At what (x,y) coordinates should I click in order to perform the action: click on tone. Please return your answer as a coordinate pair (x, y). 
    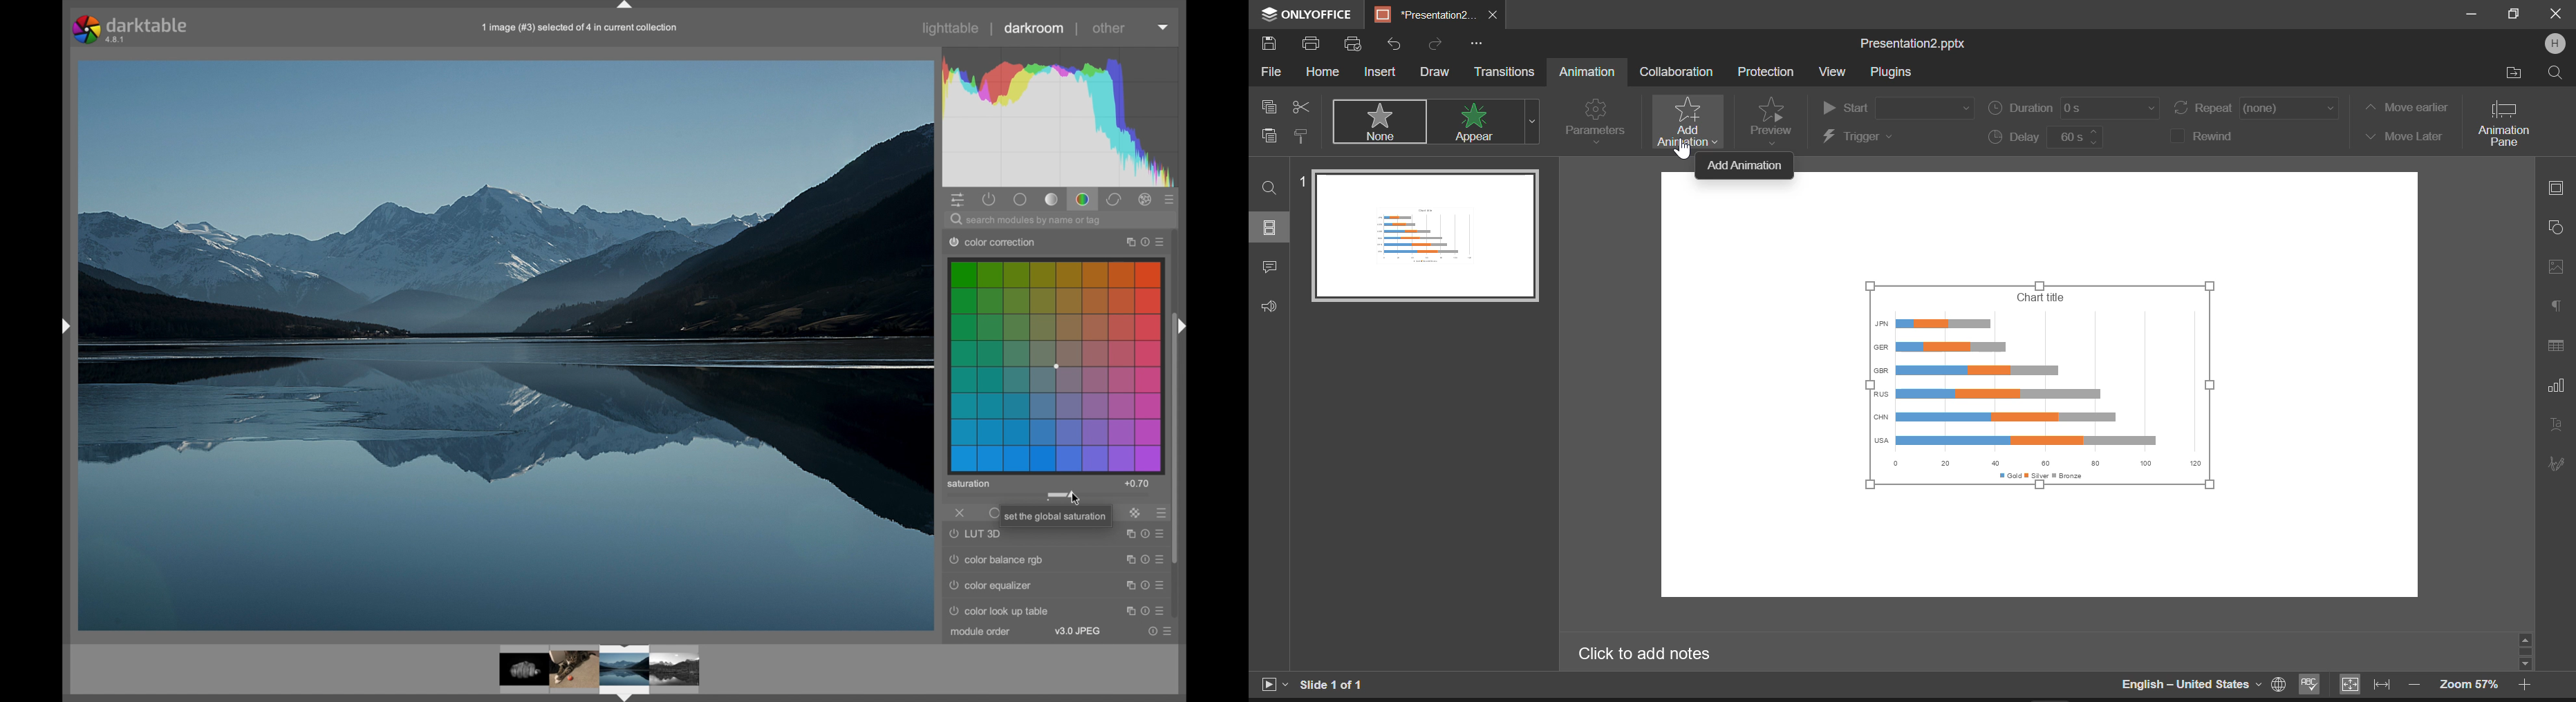
    Looking at the image, I should click on (1052, 199).